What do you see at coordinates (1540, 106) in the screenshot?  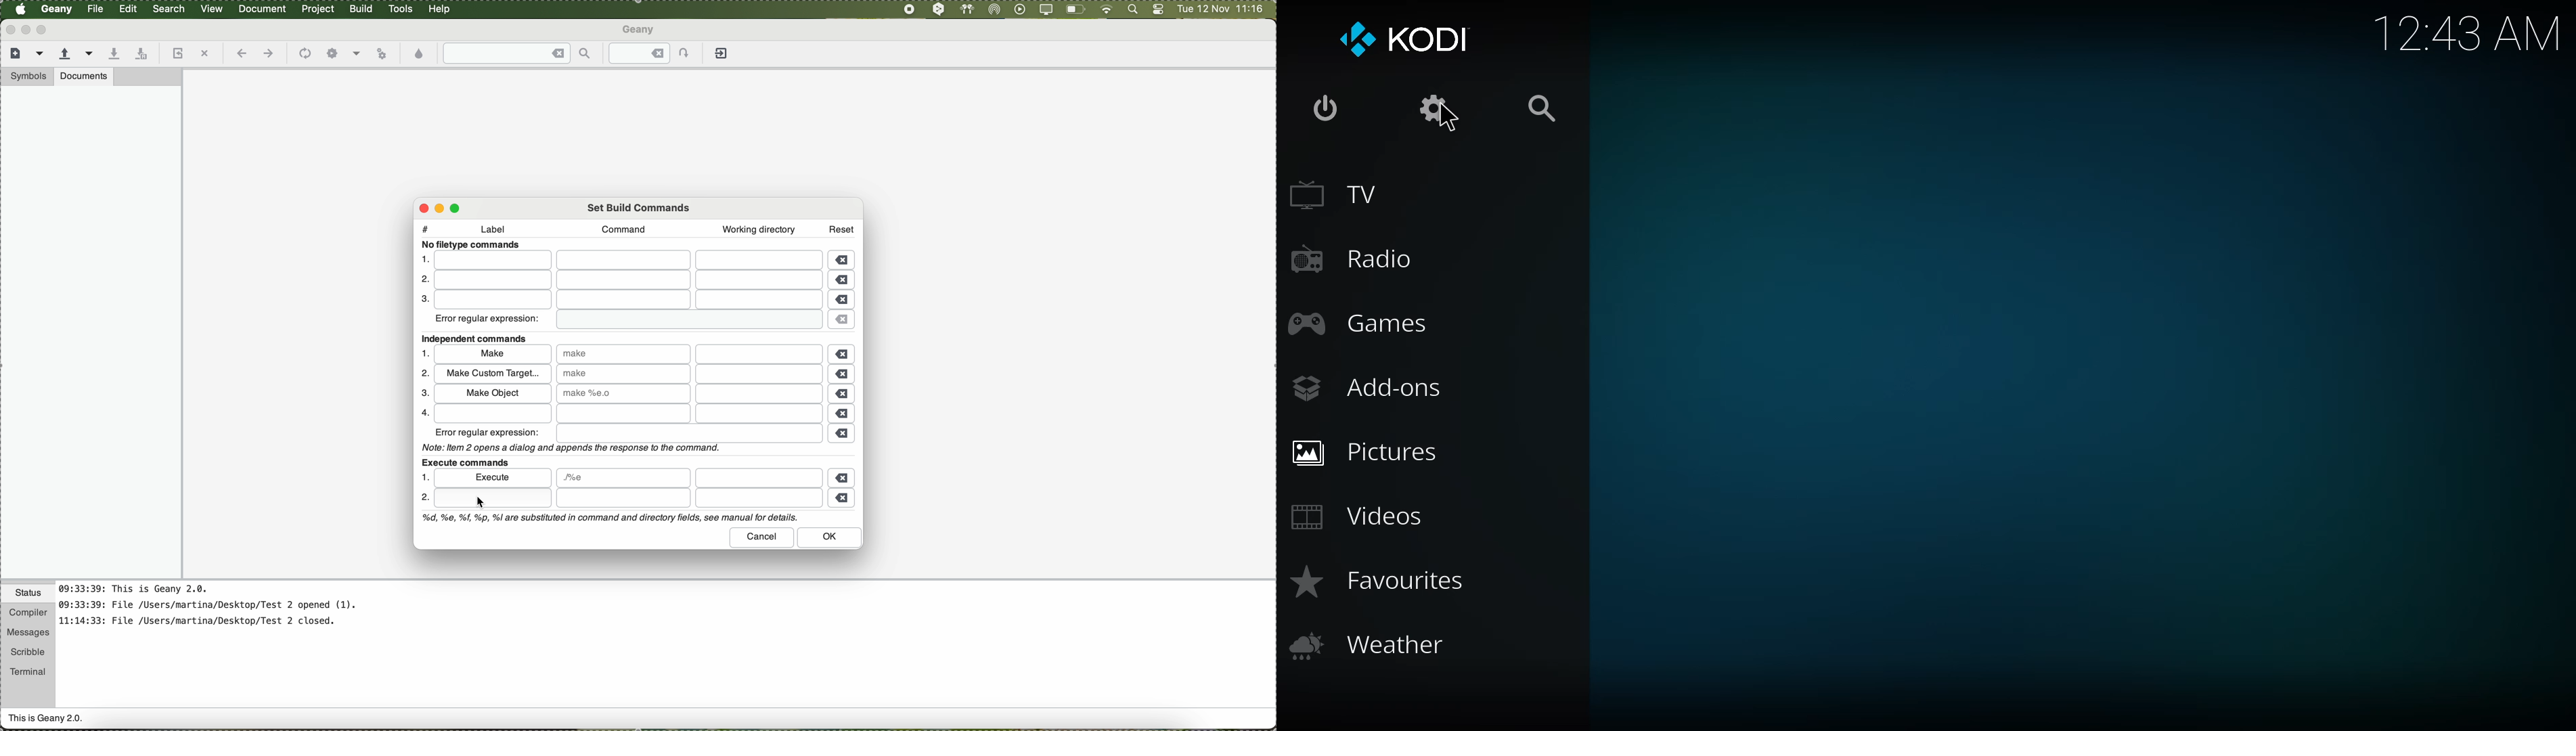 I see `search` at bounding box center [1540, 106].